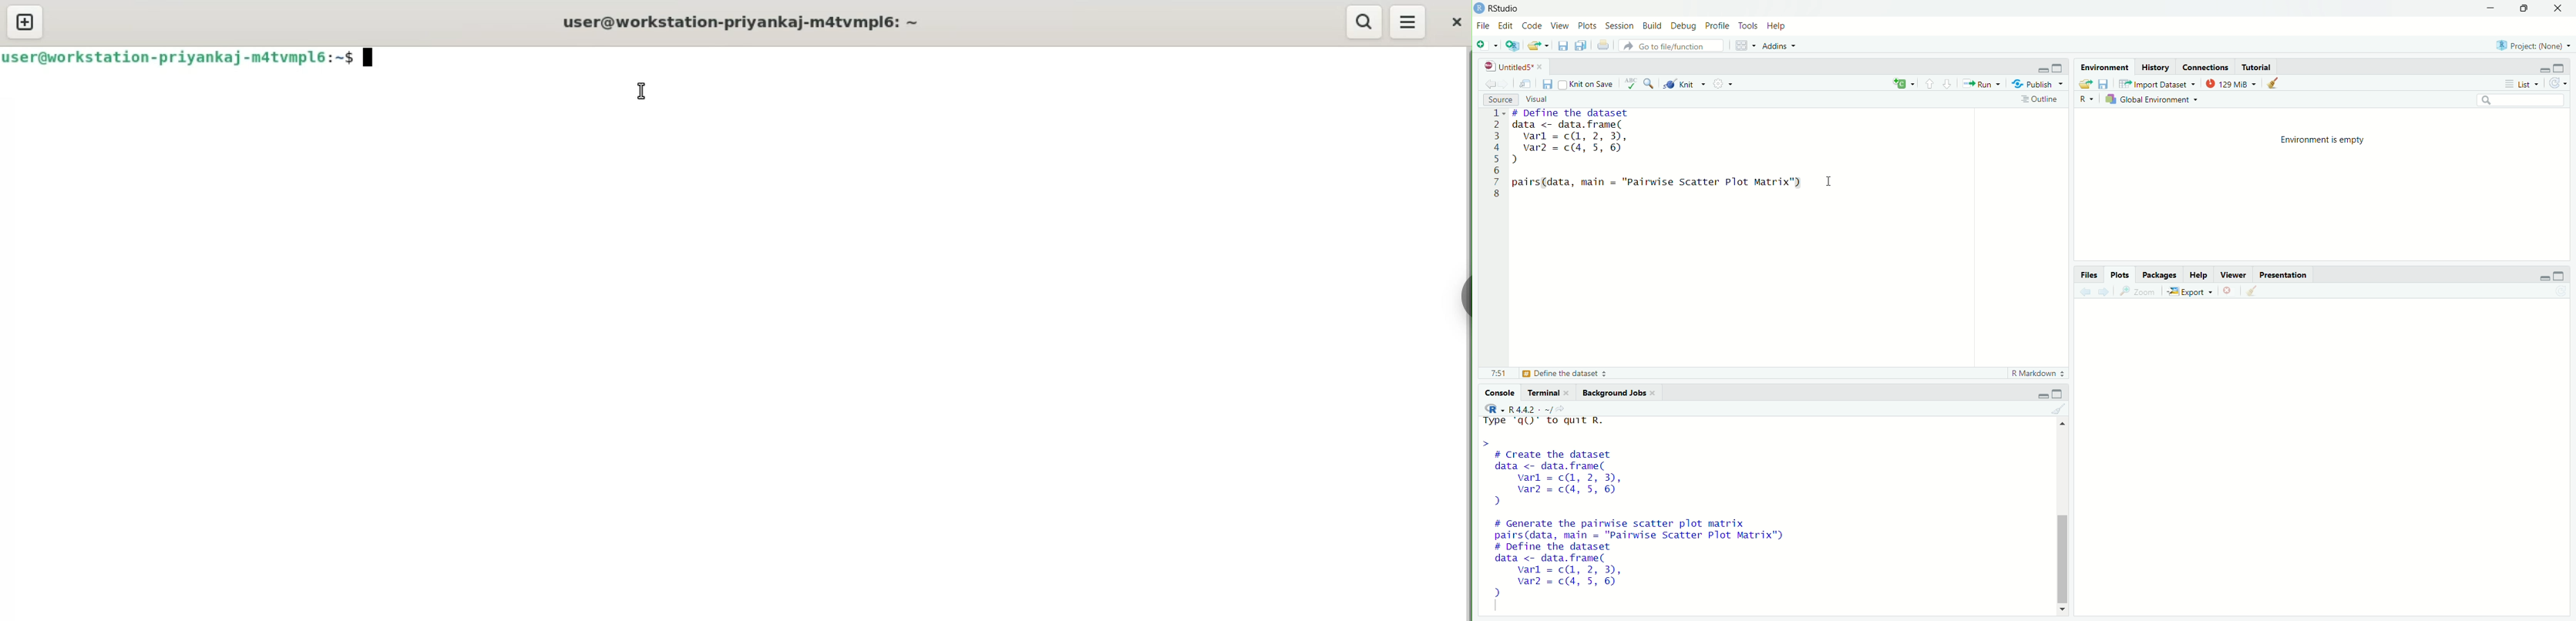  What do you see at coordinates (1530, 408) in the screenshot?
I see `R 4.4.2 ~/` at bounding box center [1530, 408].